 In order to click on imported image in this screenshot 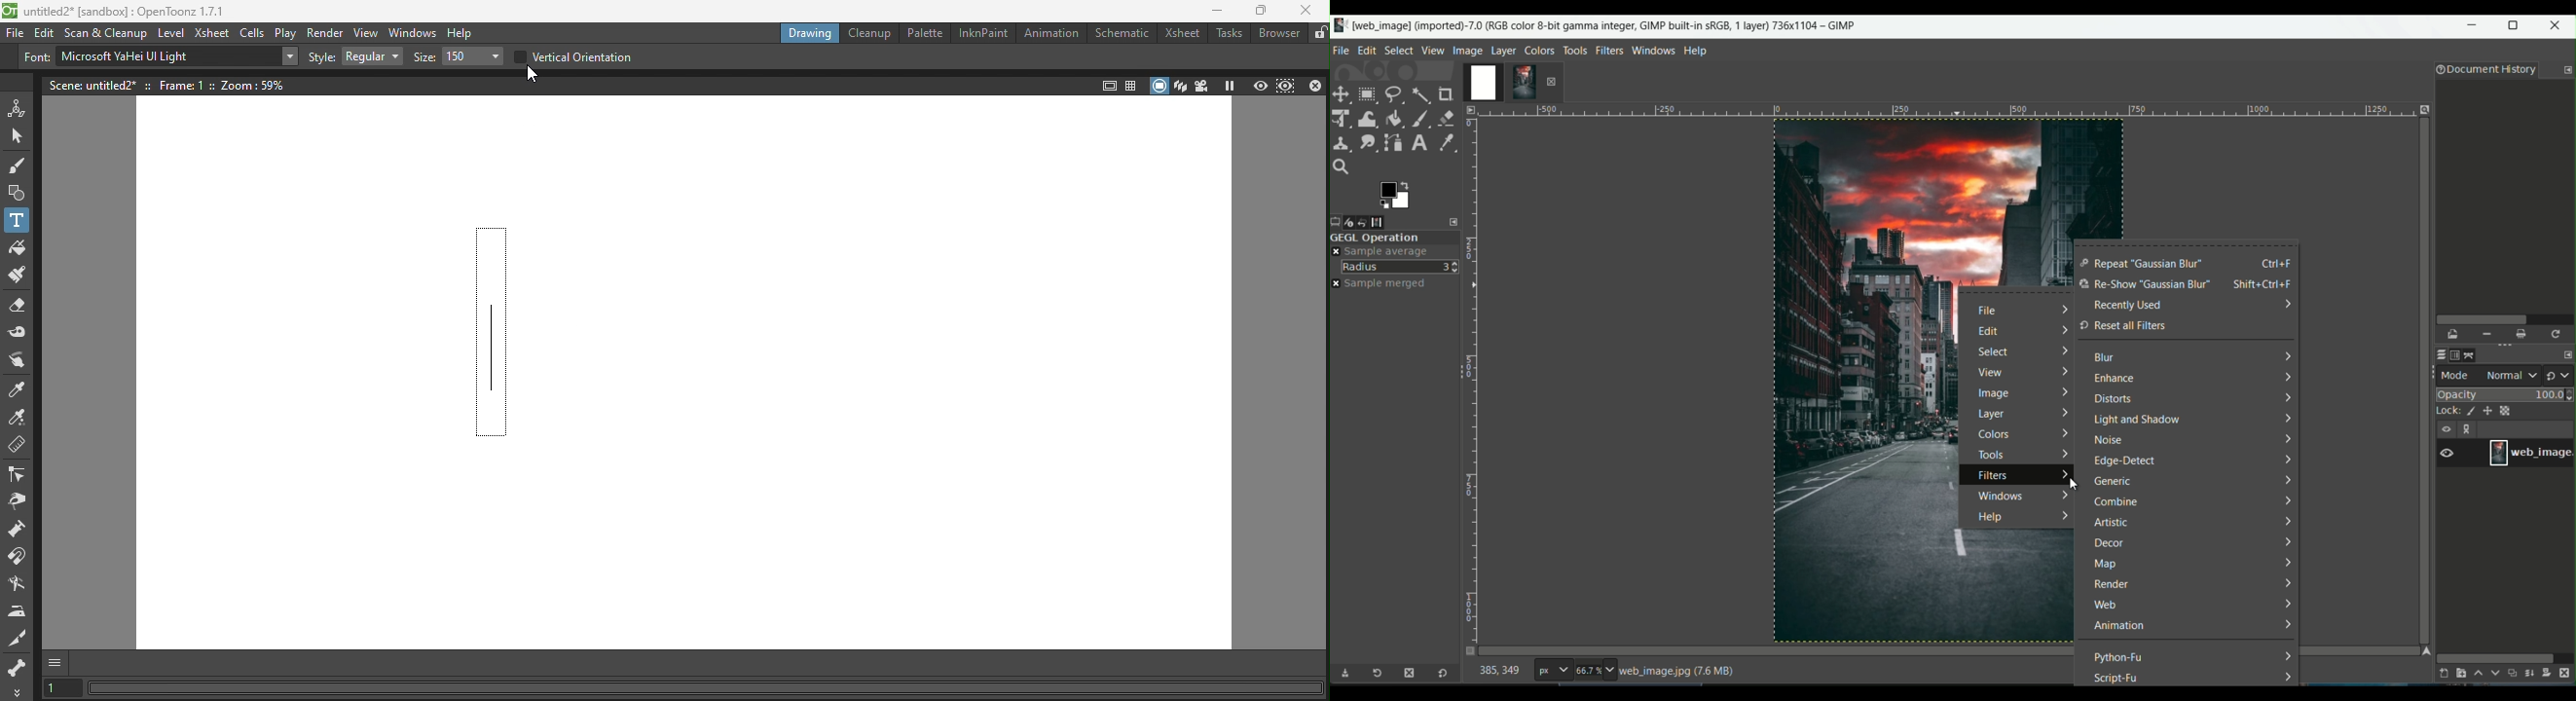, I will do `click(1502, 83)`.